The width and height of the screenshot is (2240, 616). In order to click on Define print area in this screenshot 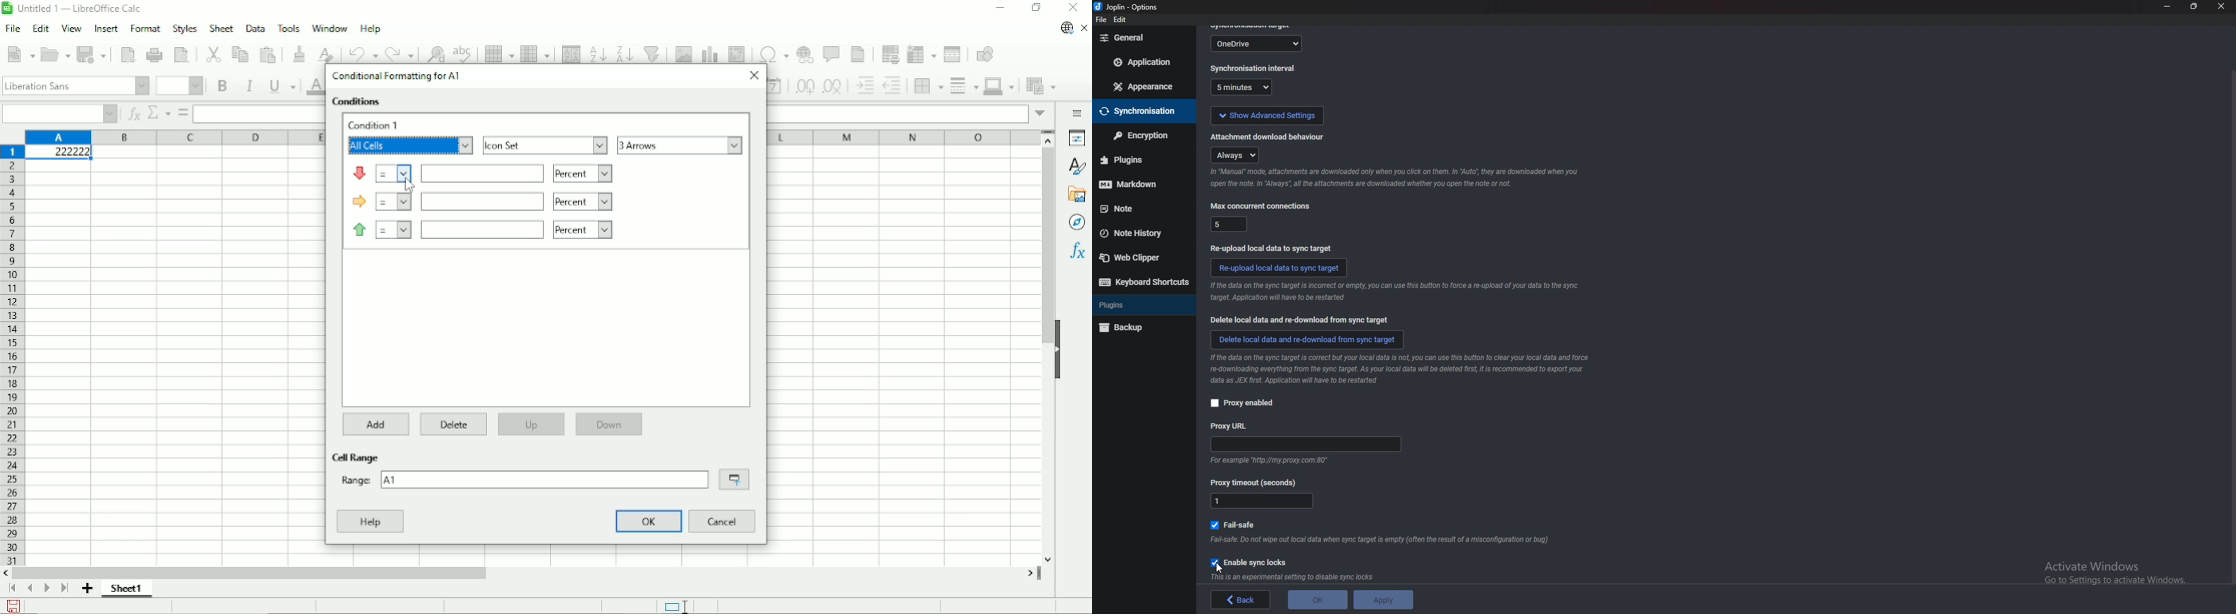, I will do `click(888, 52)`.